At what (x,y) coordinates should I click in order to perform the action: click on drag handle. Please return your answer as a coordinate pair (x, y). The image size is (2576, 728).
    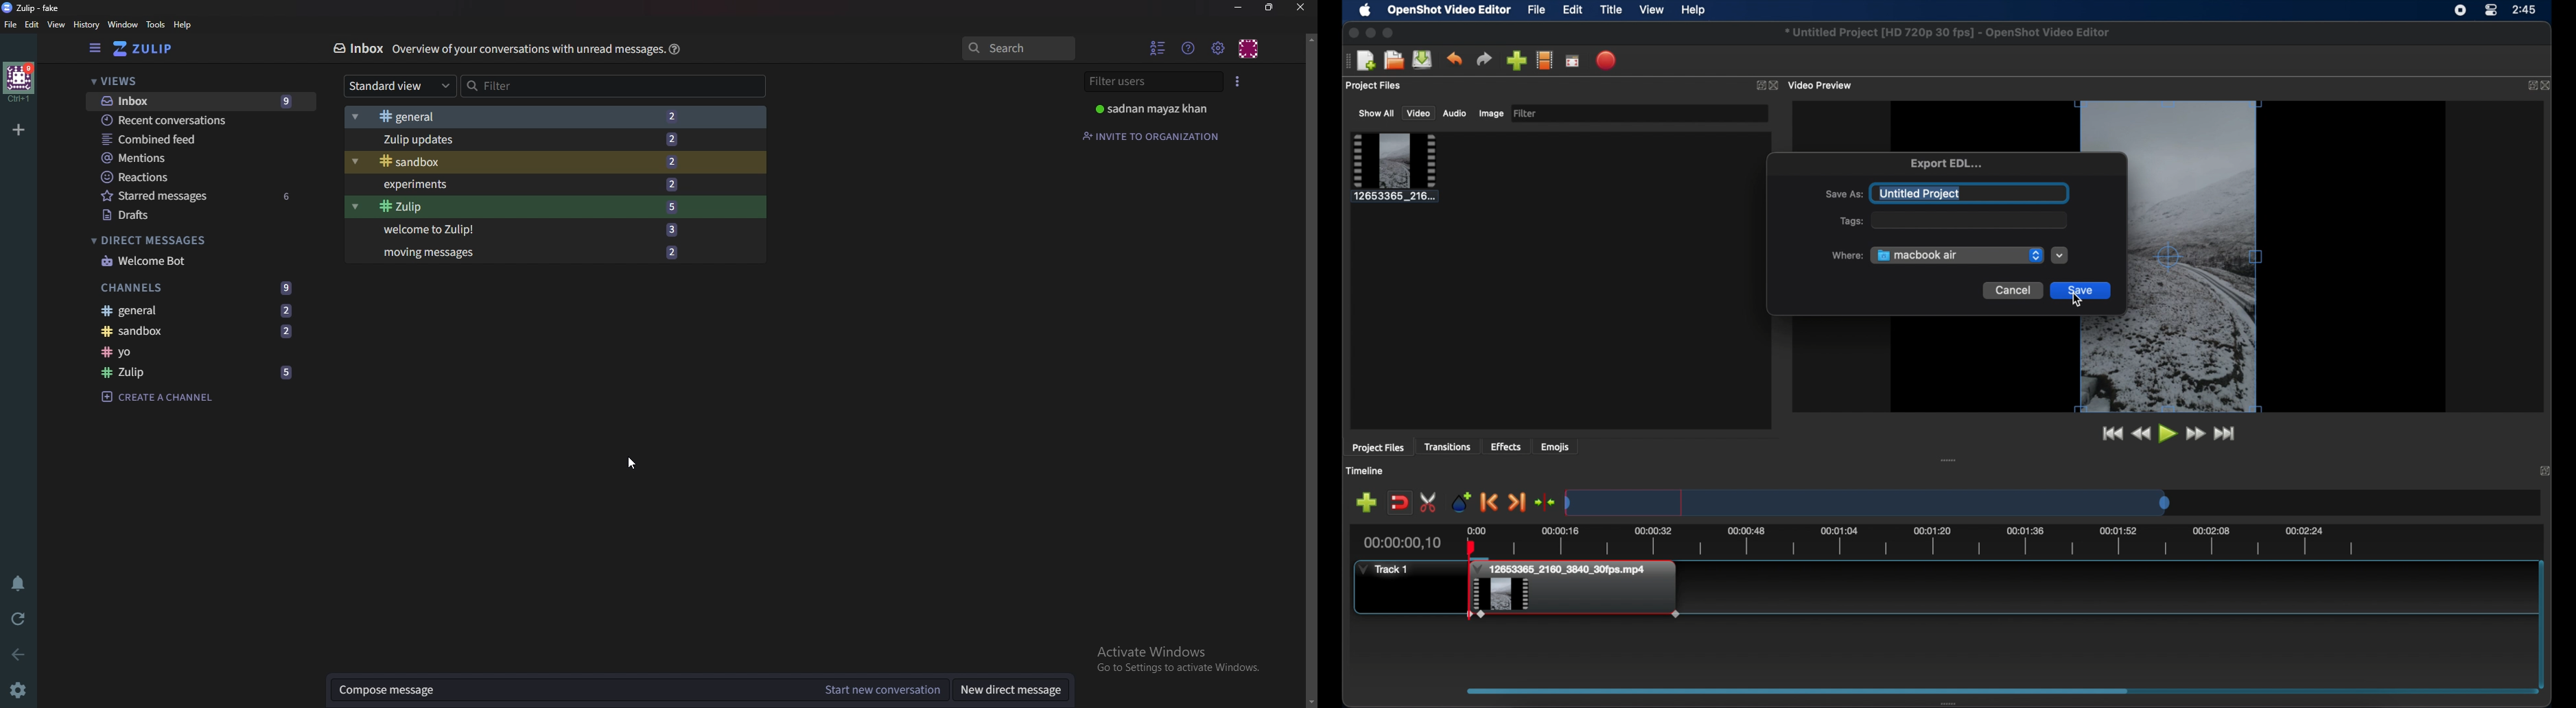
    Looking at the image, I should click on (1344, 62).